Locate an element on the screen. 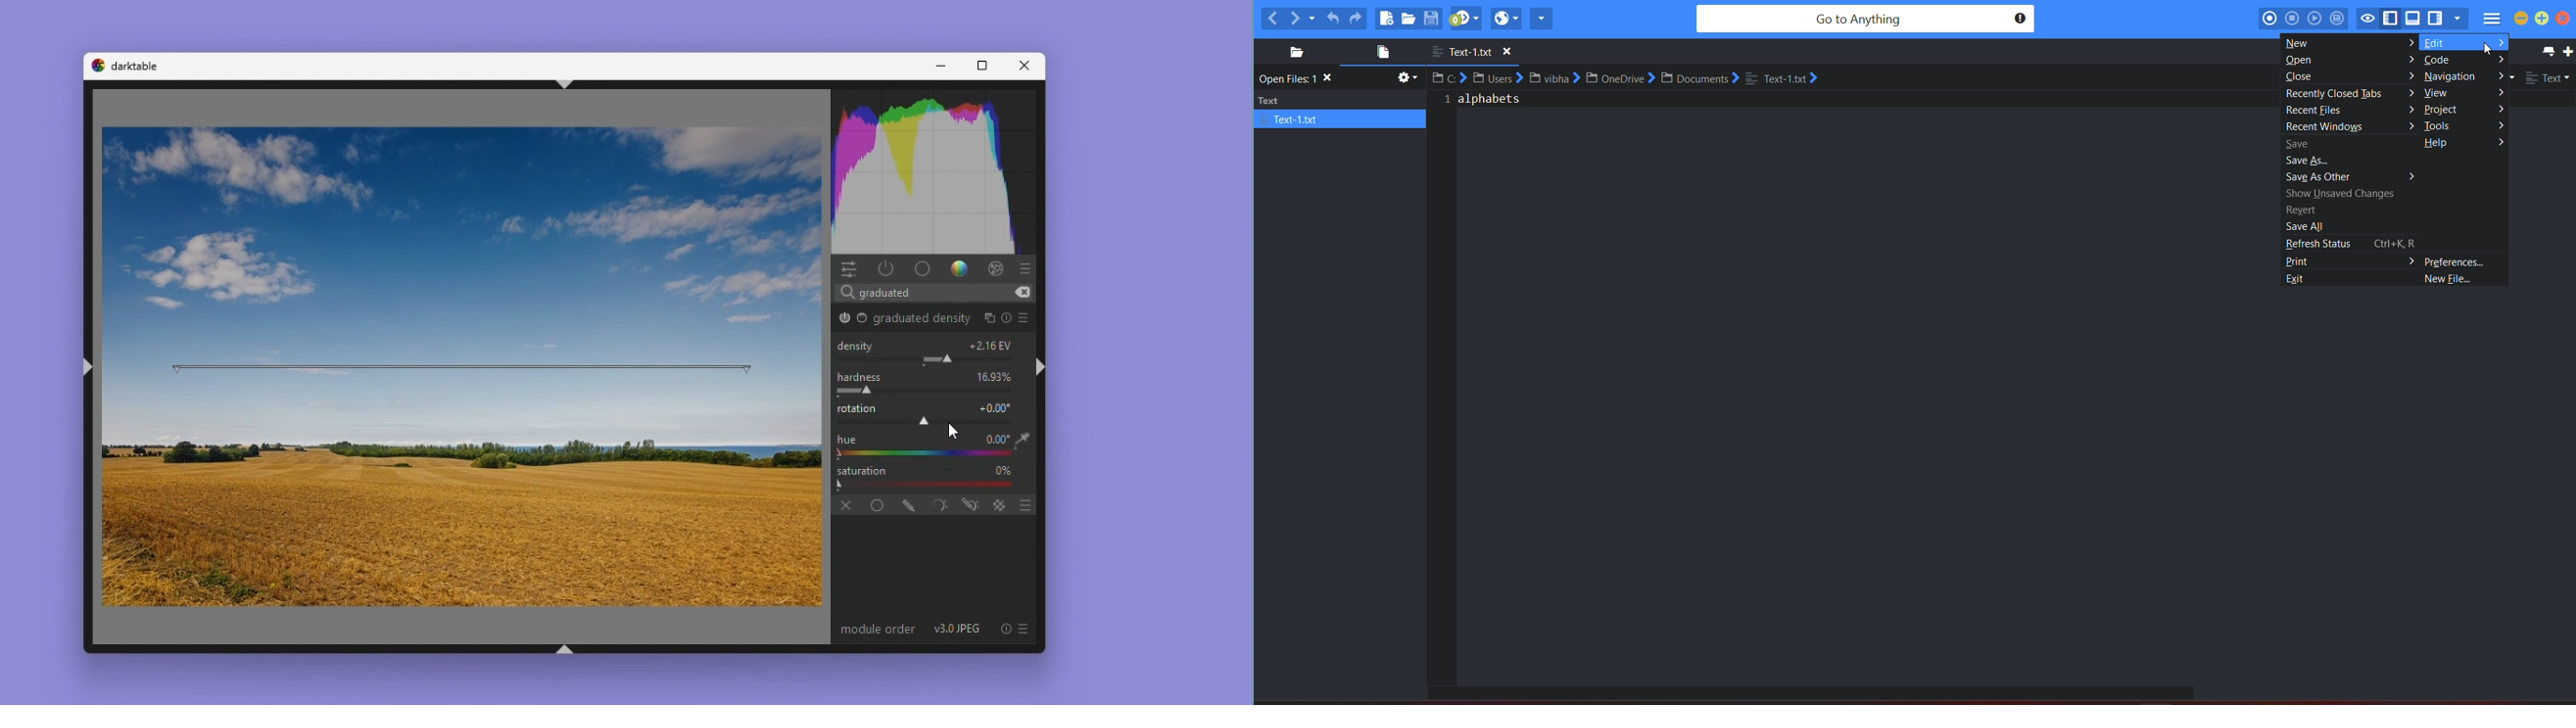  gradient is located at coordinates (957, 267).